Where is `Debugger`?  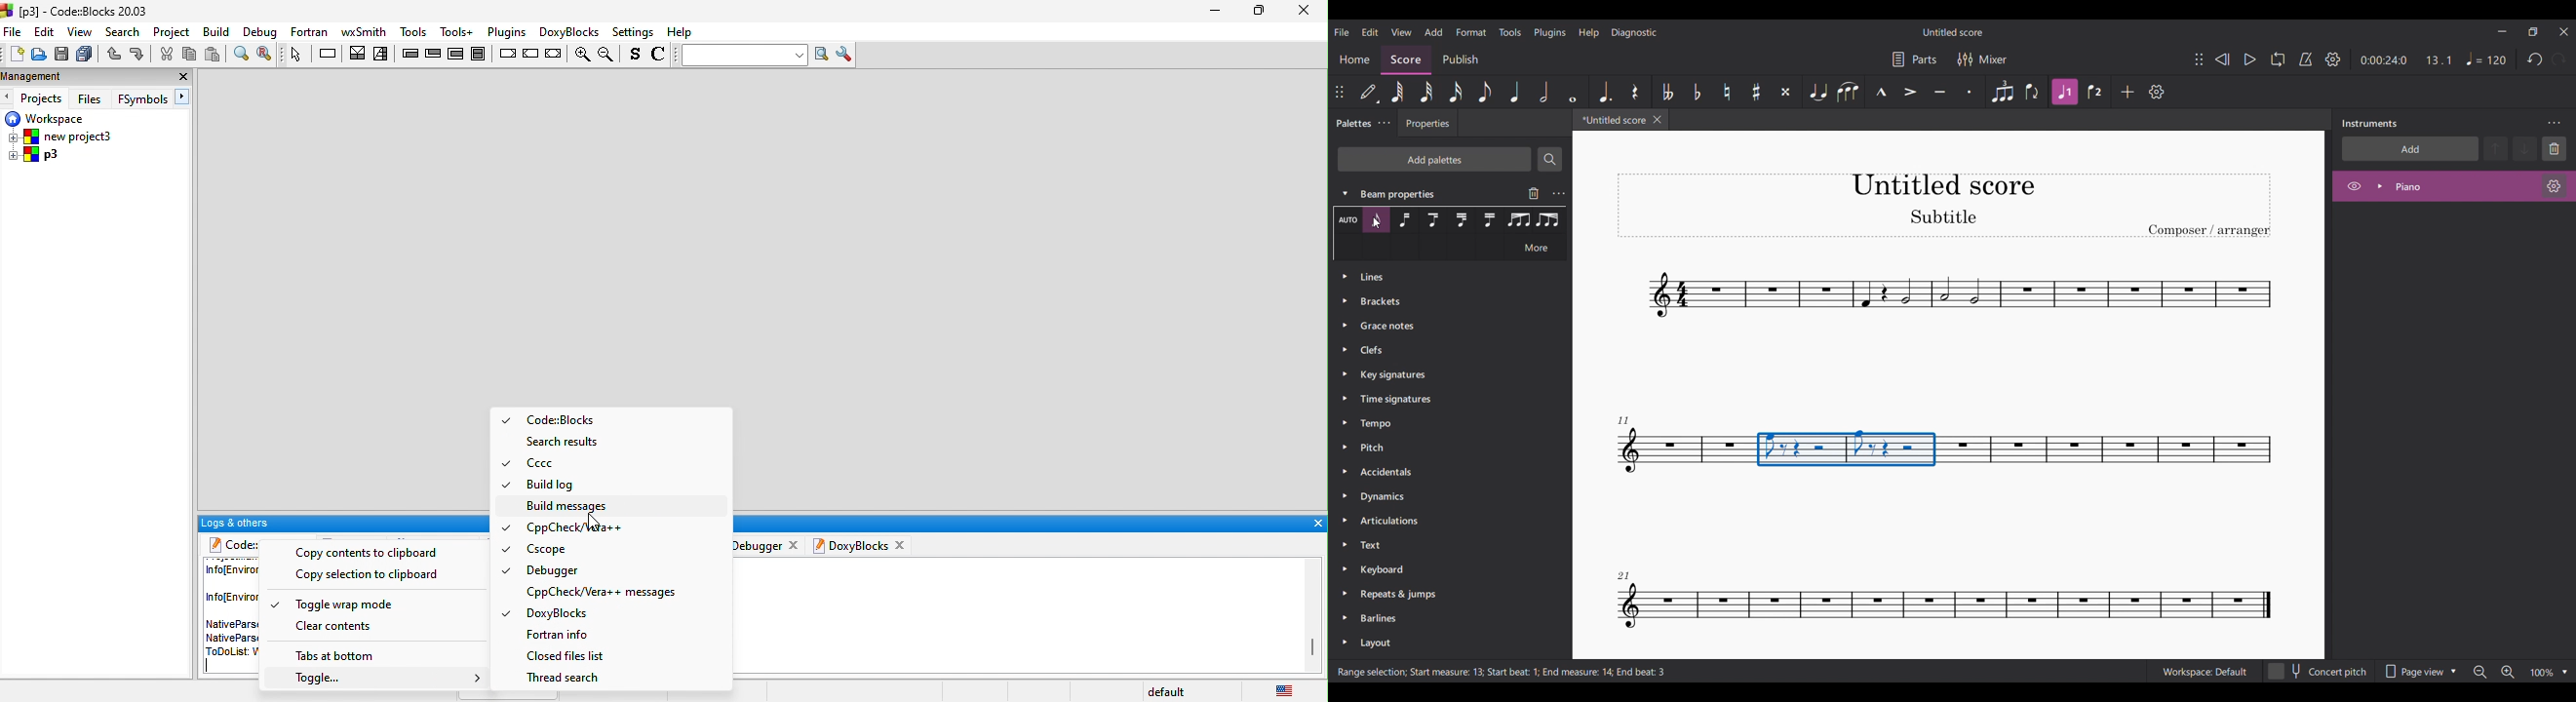 Debugger is located at coordinates (550, 569).